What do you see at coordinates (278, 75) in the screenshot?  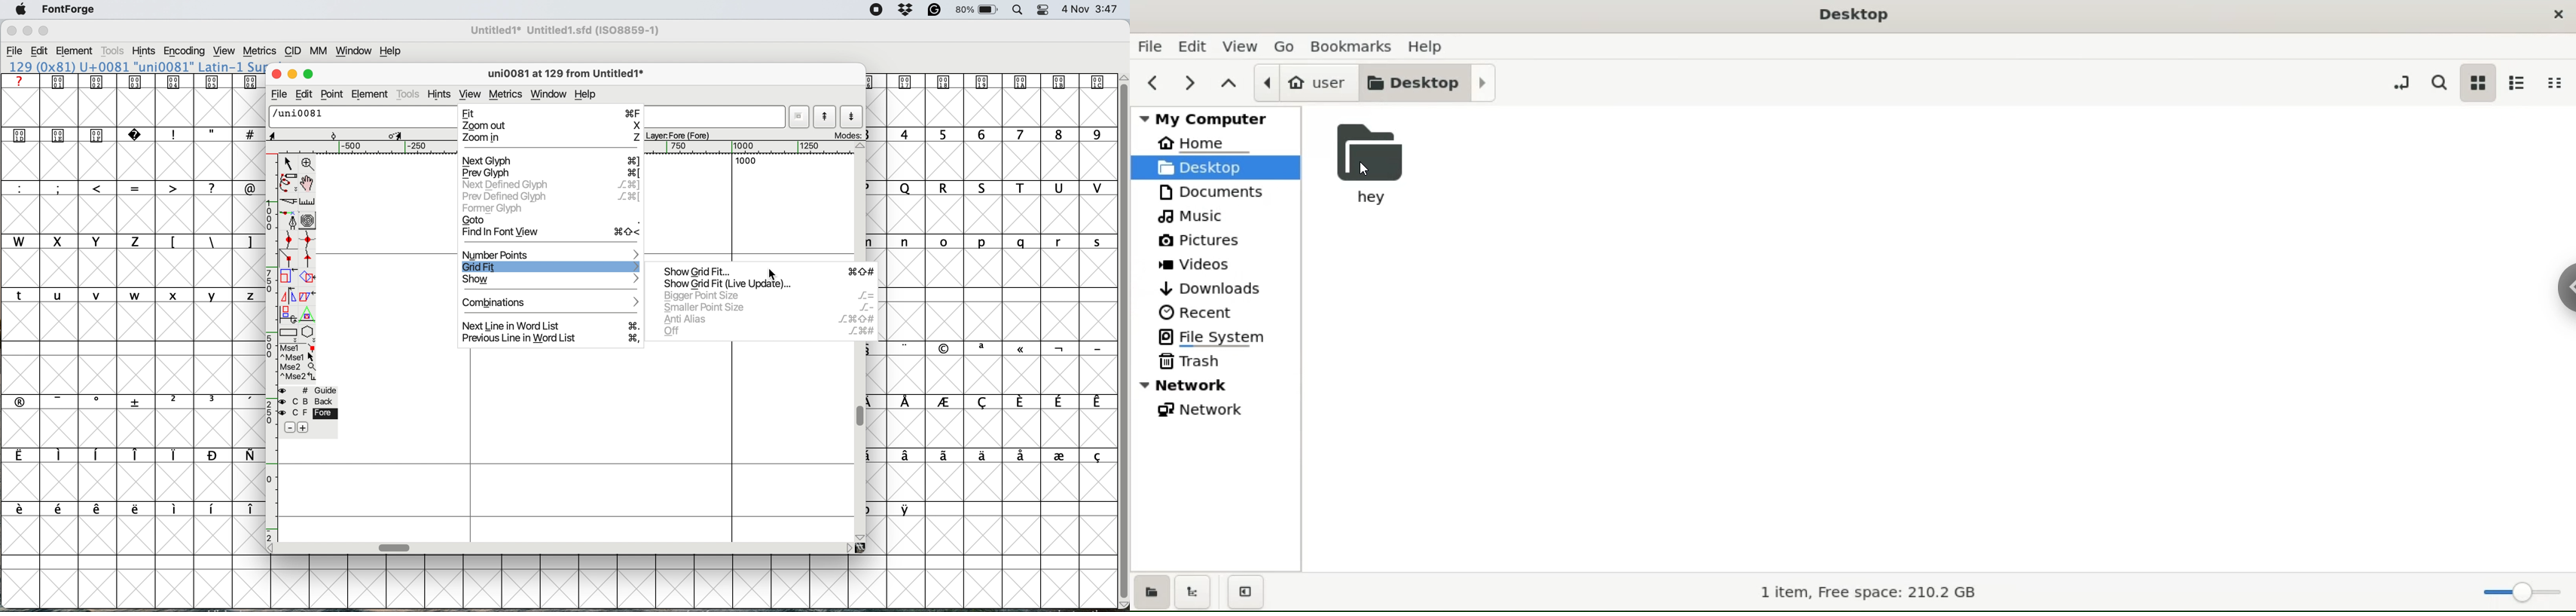 I see `close` at bounding box center [278, 75].